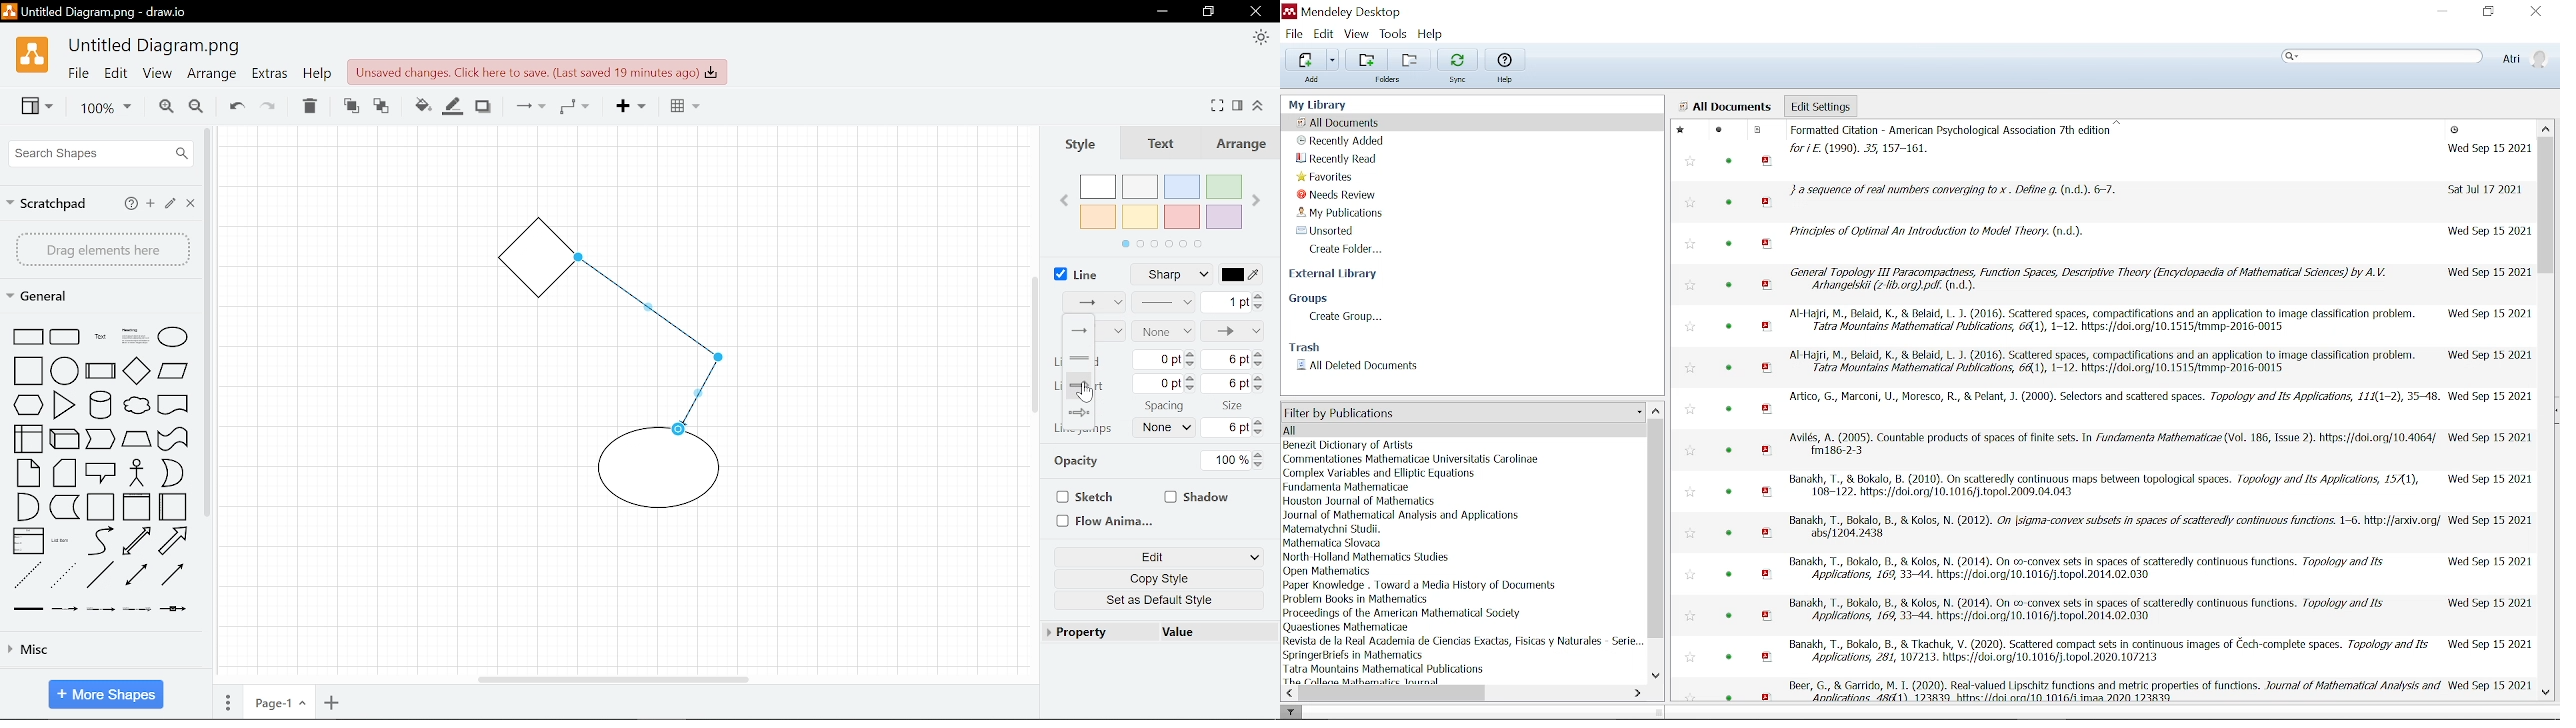  What do you see at coordinates (1255, 558) in the screenshot?
I see `∨` at bounding box center [1255, 558].